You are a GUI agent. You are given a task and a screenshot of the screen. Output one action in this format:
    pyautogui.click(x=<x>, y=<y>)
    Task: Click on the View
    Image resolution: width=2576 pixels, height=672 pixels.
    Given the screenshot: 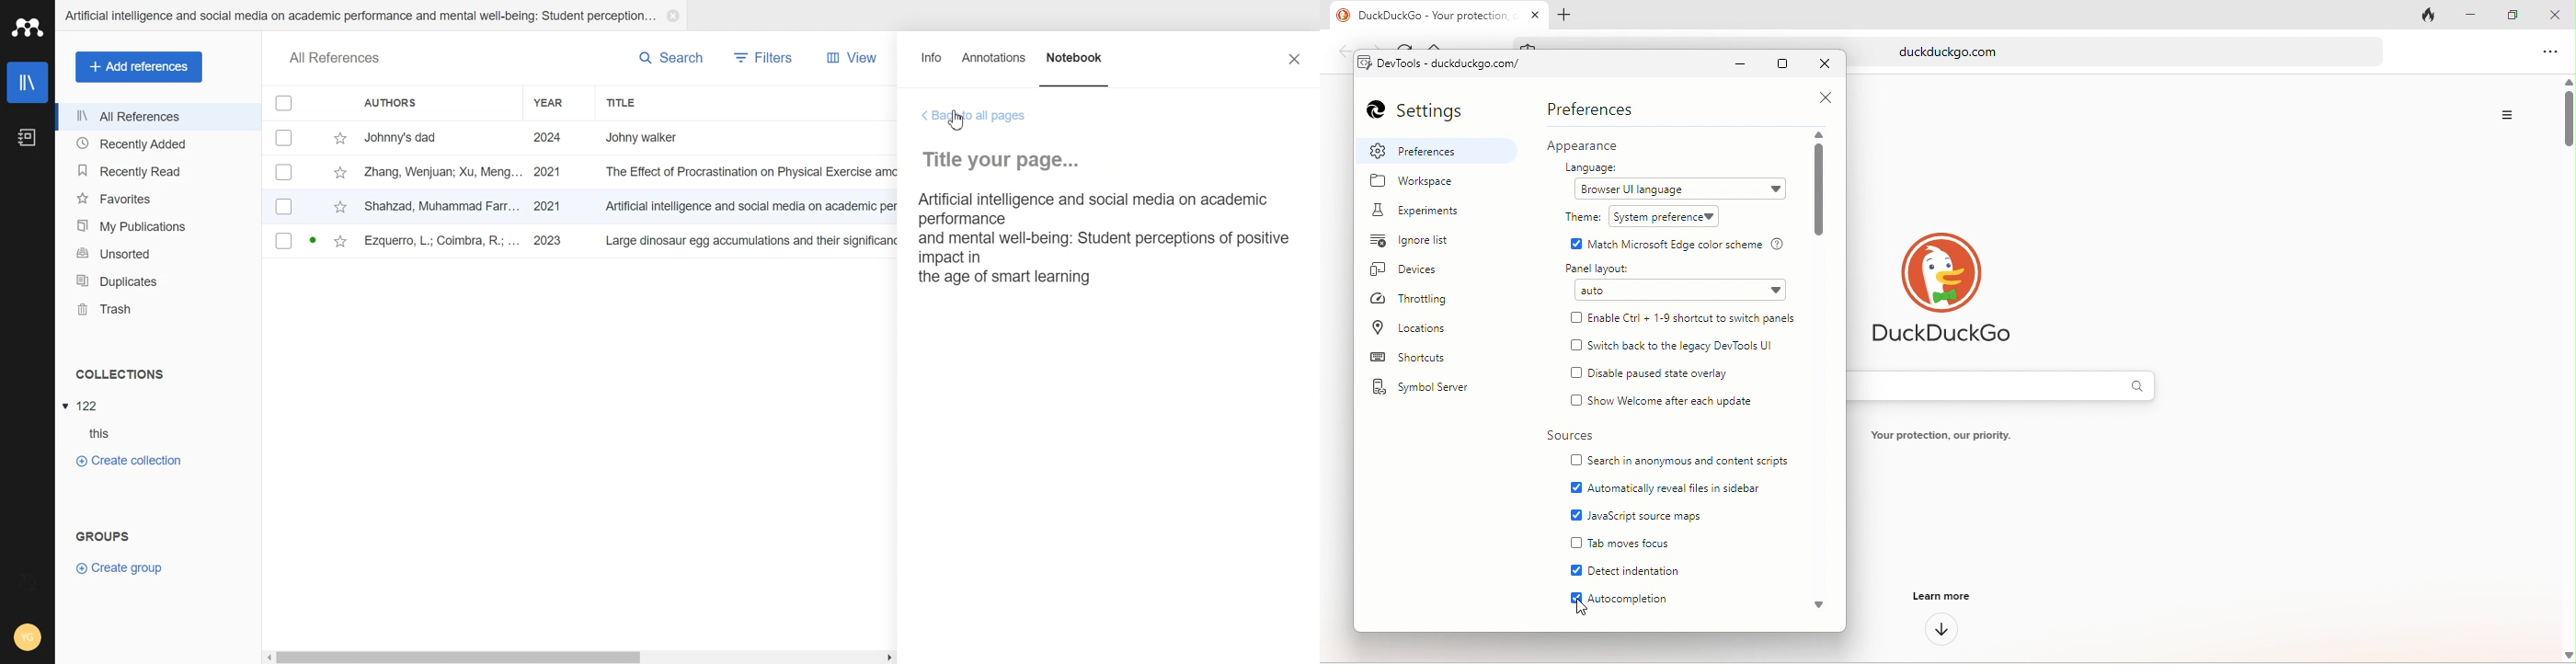 What is the action you would take?
    pyautogui.click(x=848, y=58)
    